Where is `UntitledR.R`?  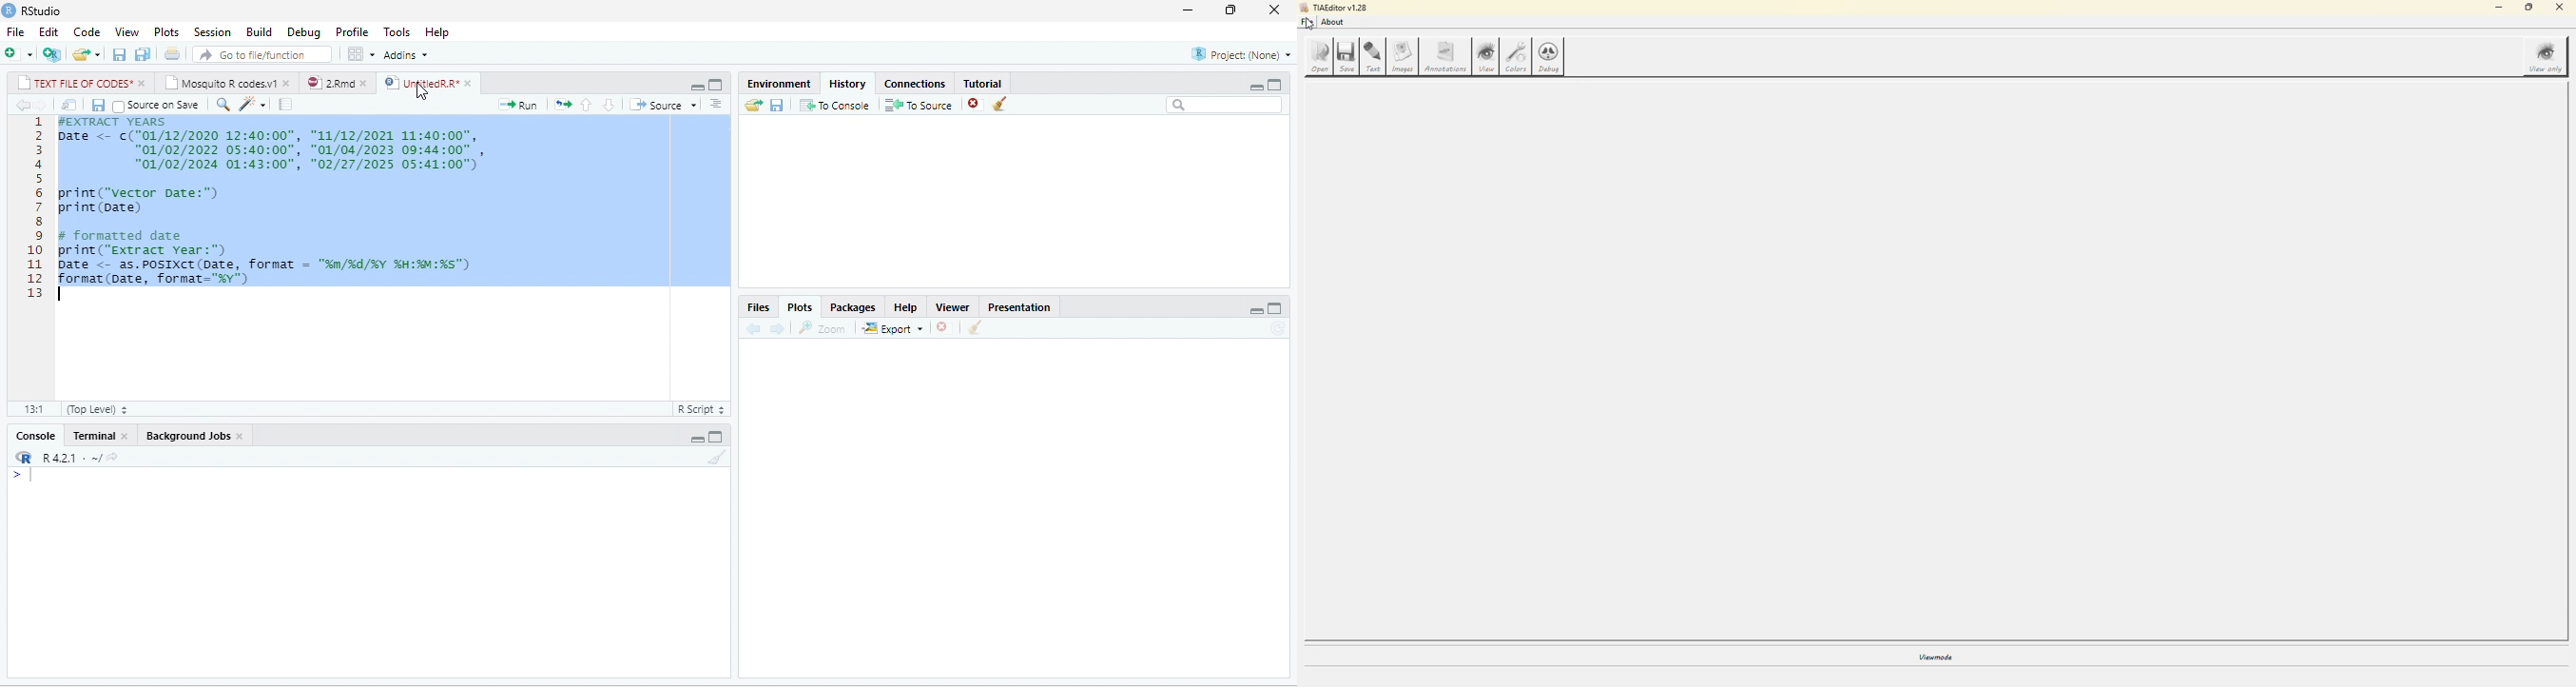 UntitledR.R is located at coordinates (420, 82).